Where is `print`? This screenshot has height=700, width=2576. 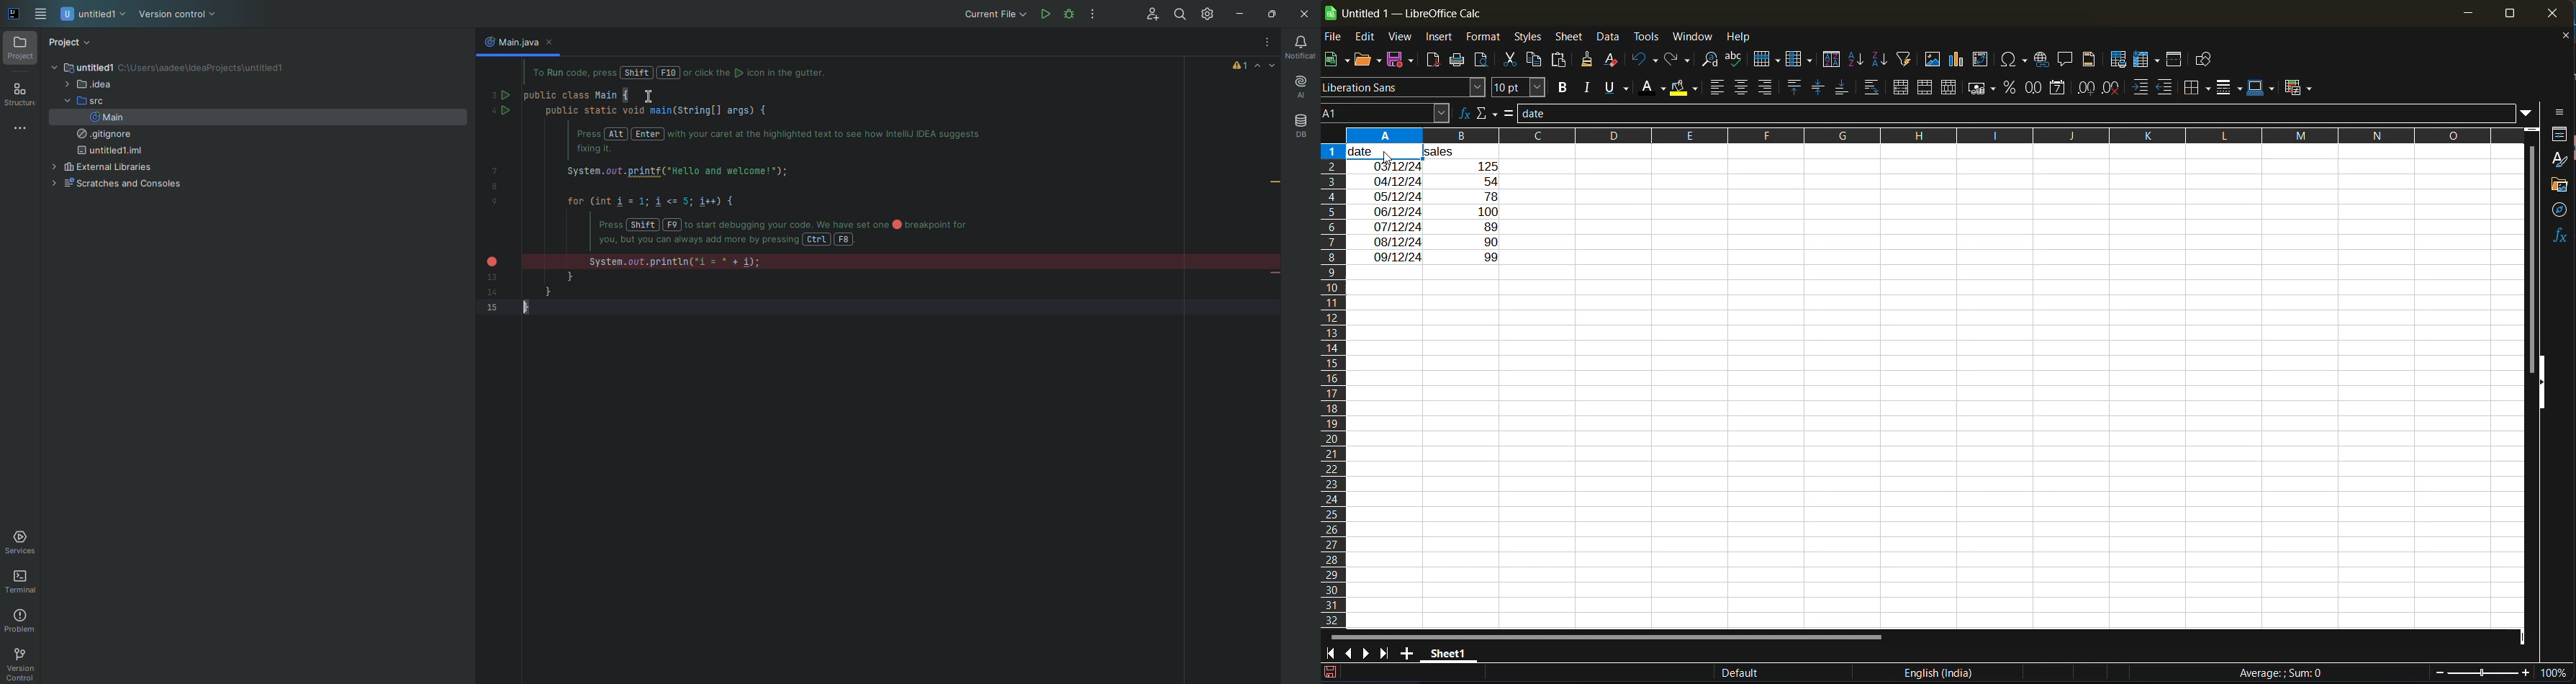 print is located at coordinates (1458, 60).